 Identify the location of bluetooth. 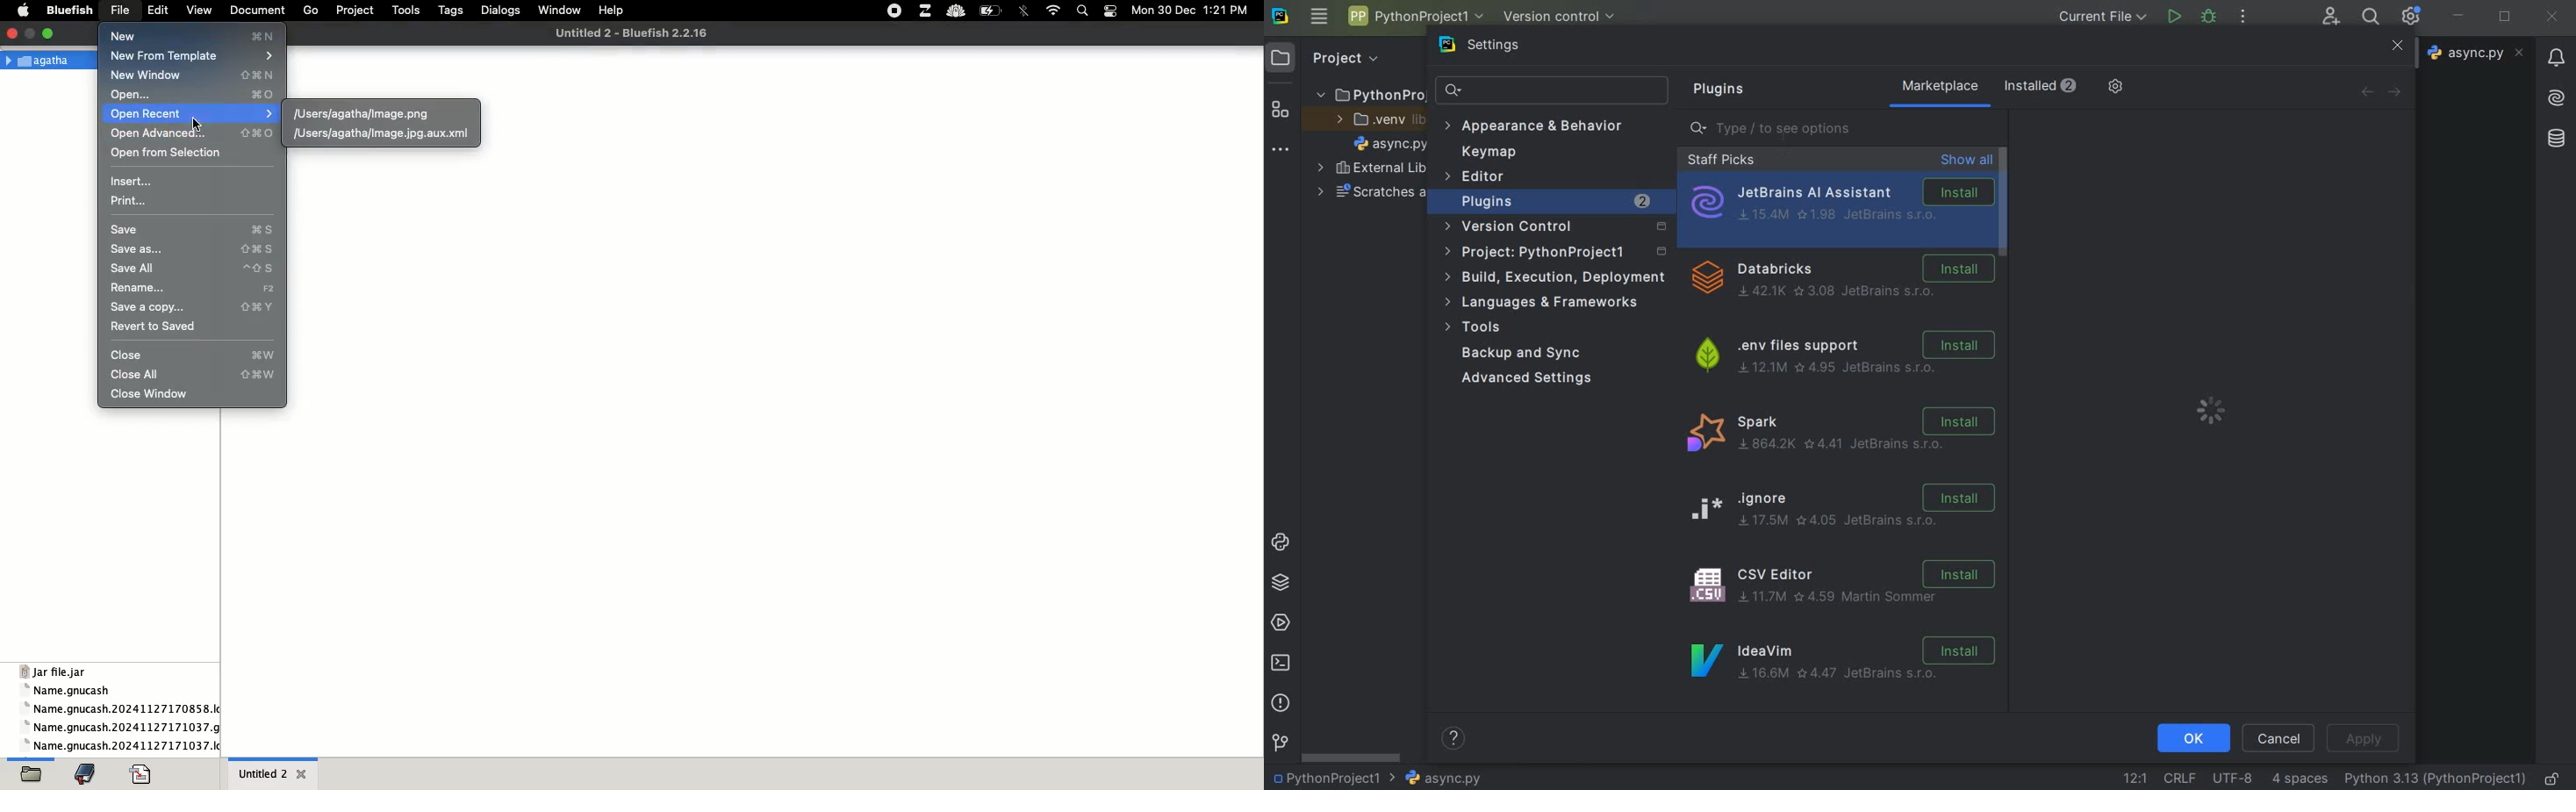
(1025, 11).